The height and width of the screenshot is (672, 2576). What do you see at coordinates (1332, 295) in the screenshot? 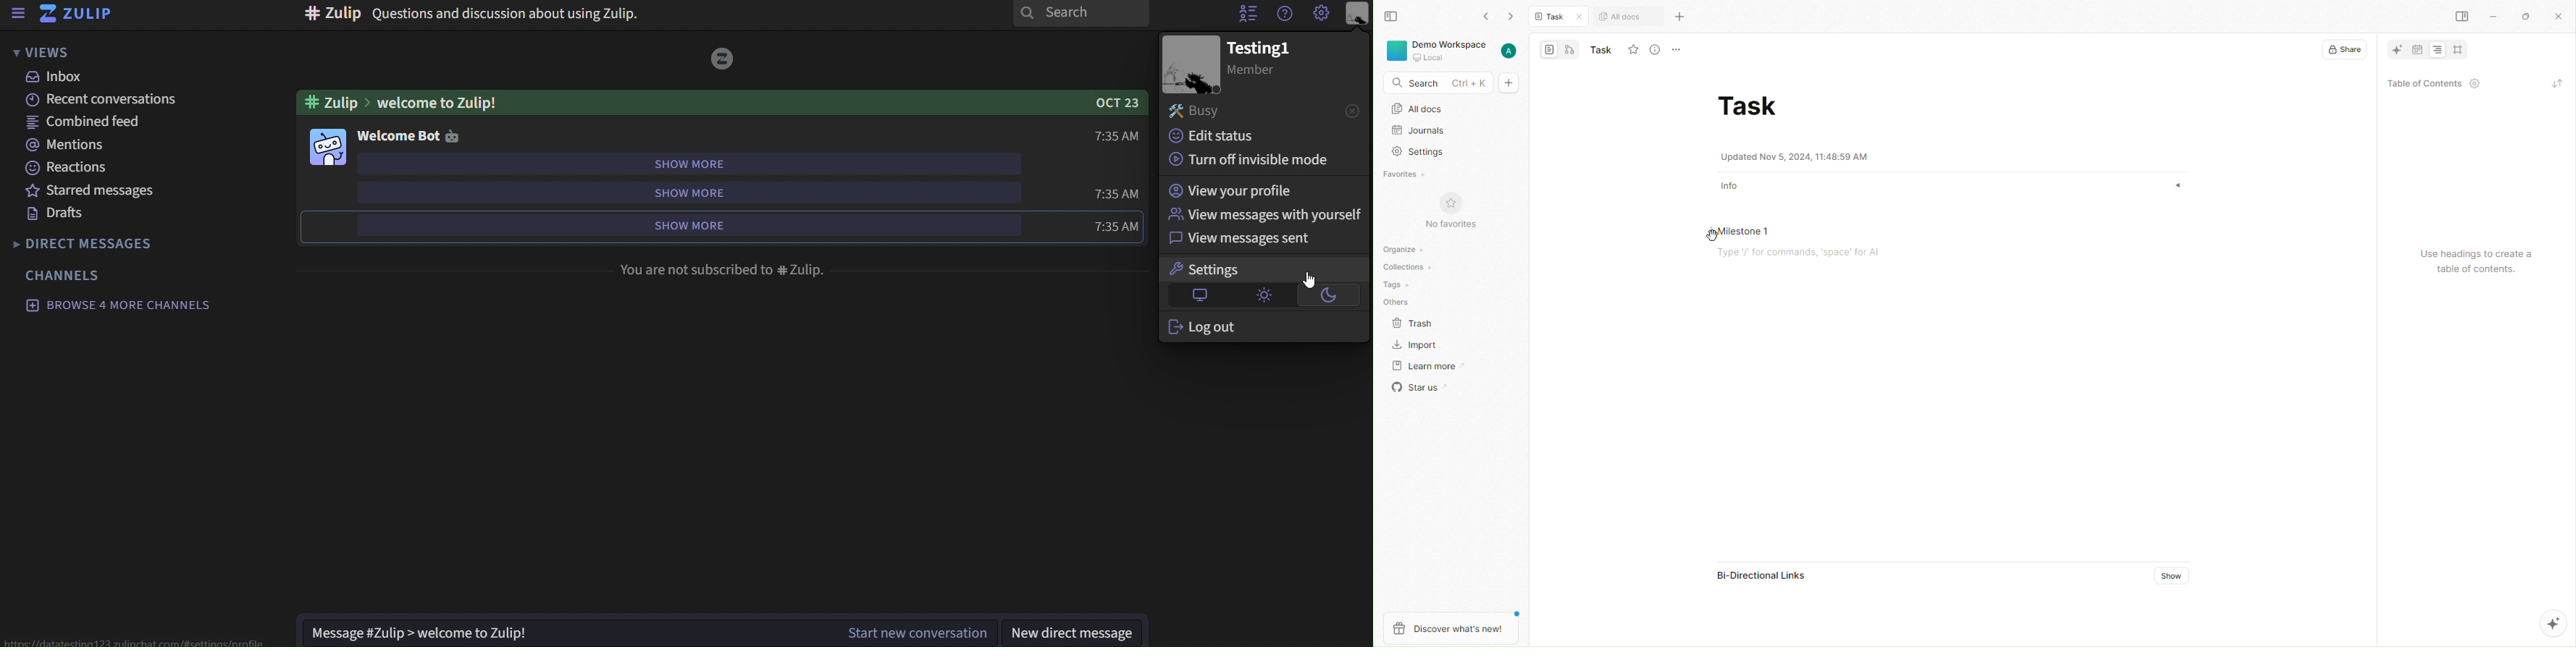
I see `dark` at bounding box center [1332, 295].